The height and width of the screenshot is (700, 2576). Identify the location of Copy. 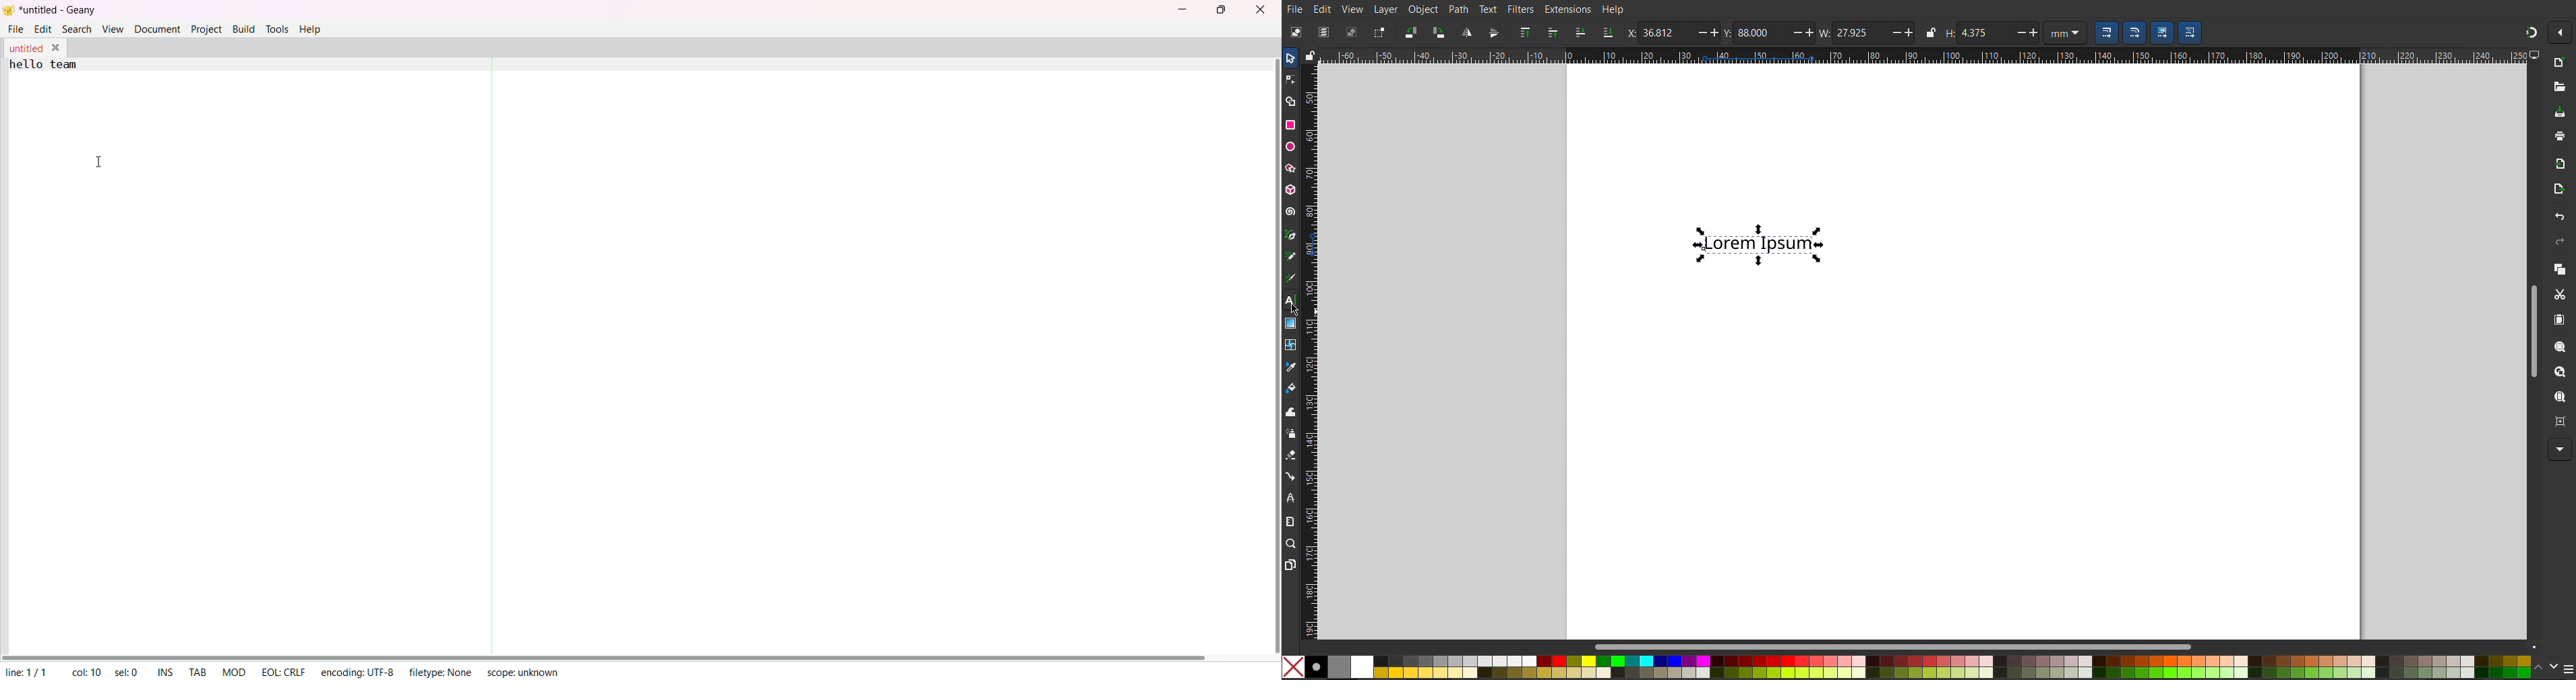
(2558, 268).